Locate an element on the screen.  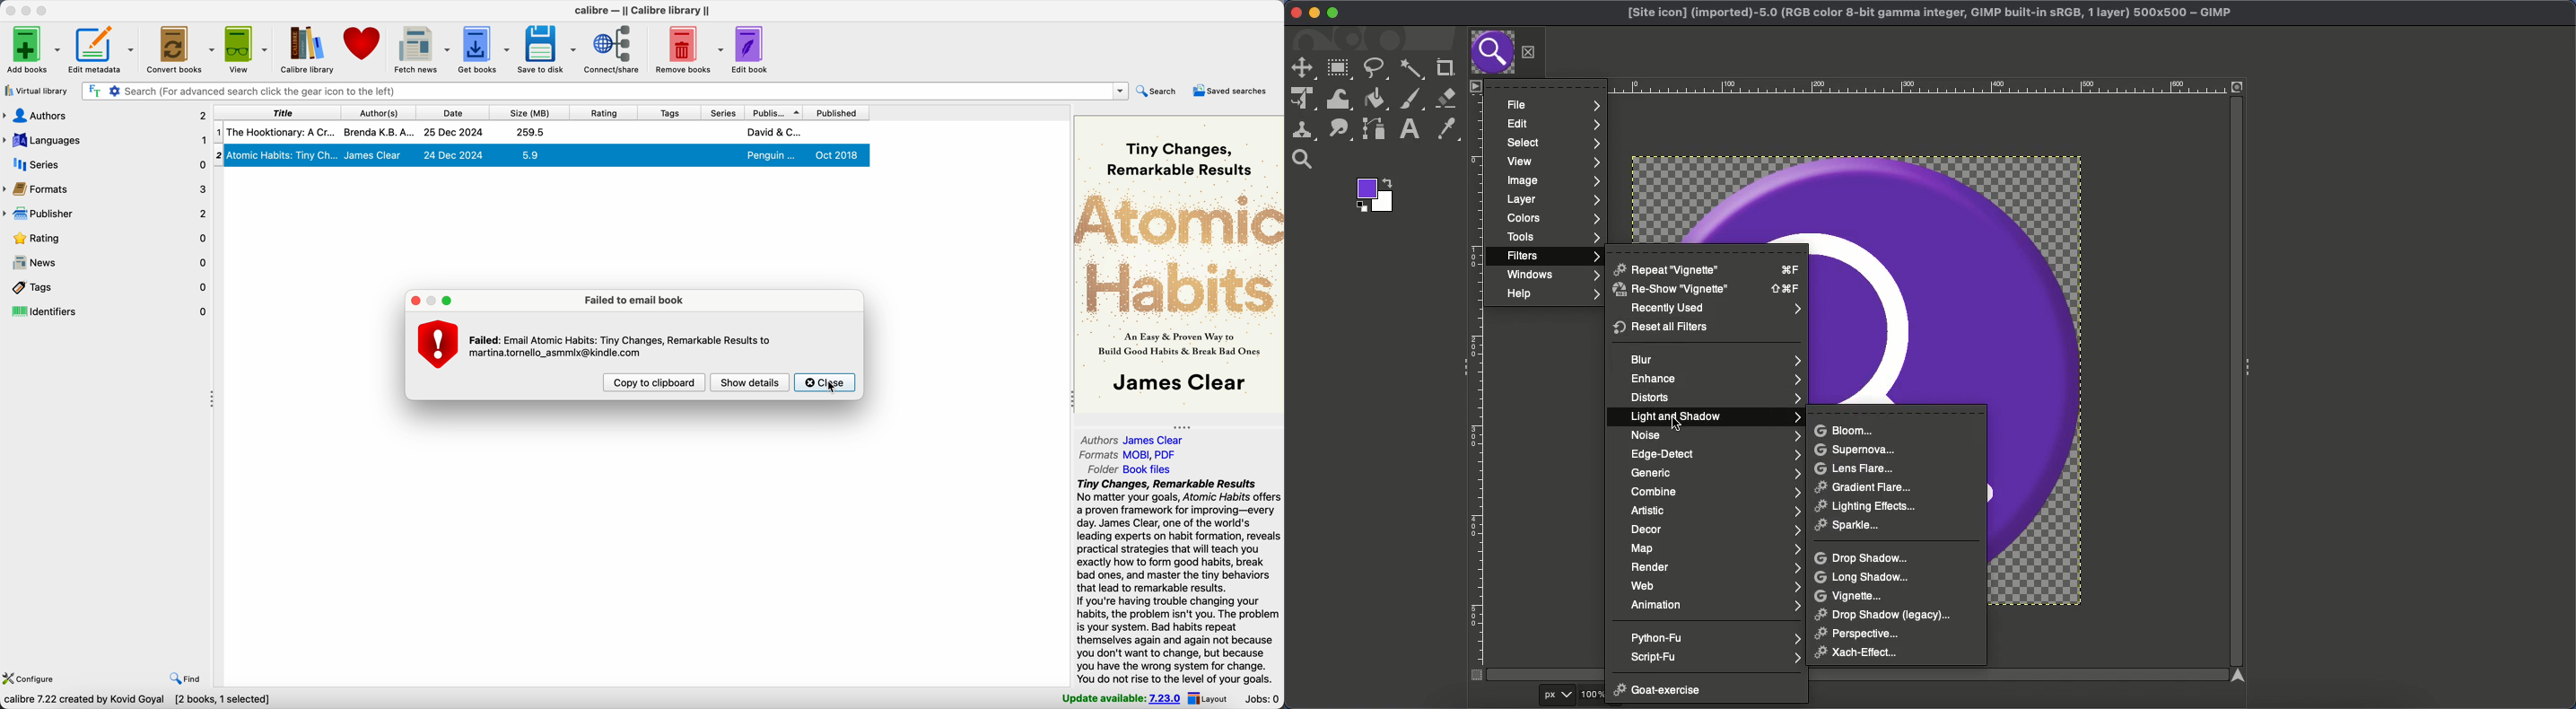
publisher is located at coordinates (105, 214).